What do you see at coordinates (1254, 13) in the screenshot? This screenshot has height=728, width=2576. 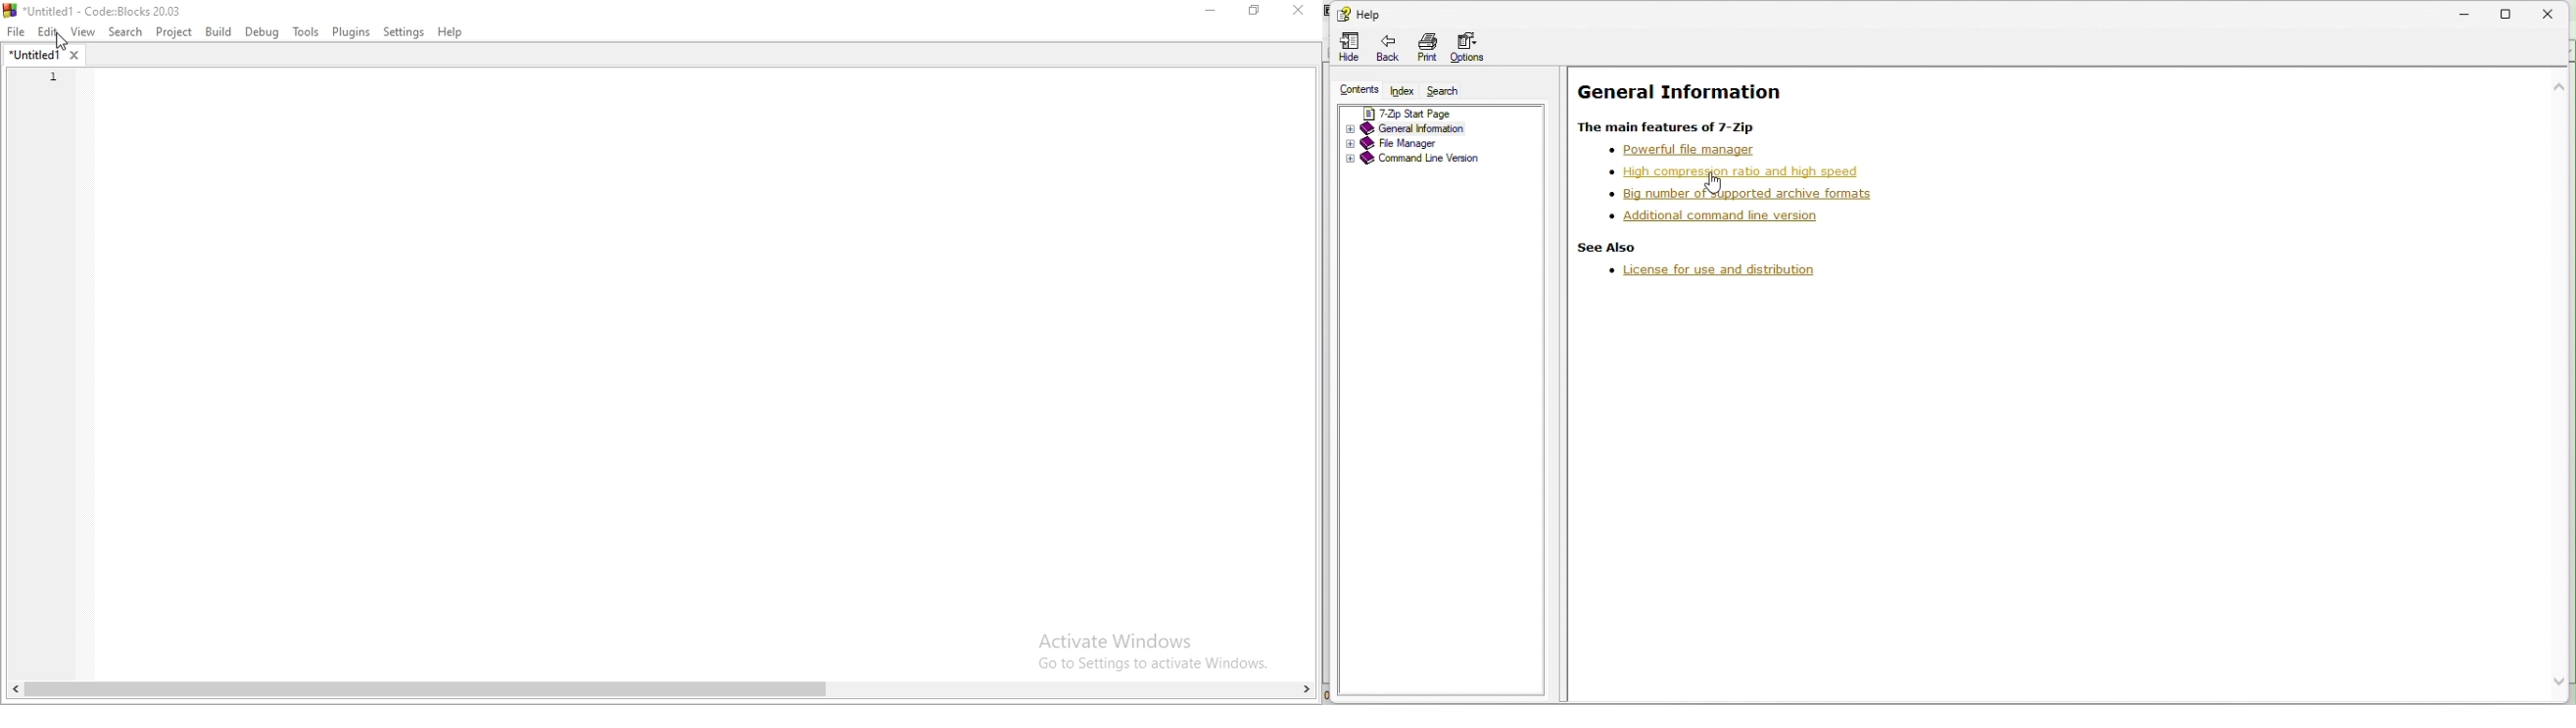 I see `Restore` at bounding box center [1254, 13].